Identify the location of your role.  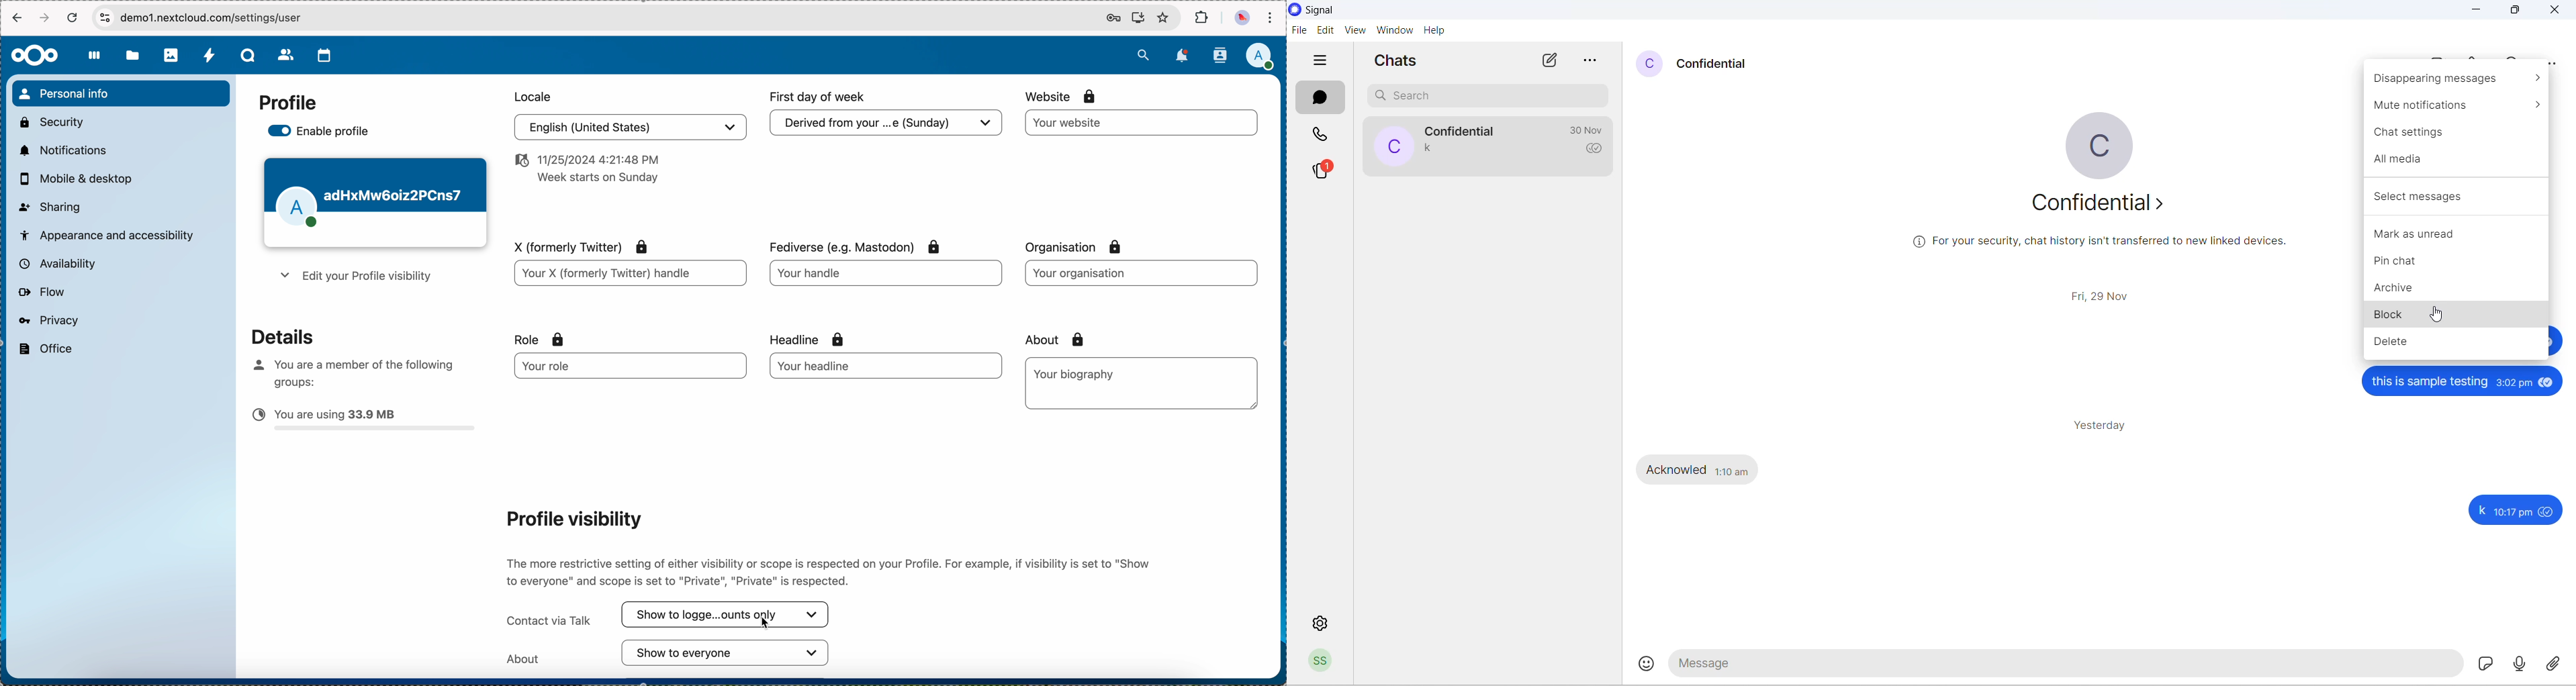
(622, 366).